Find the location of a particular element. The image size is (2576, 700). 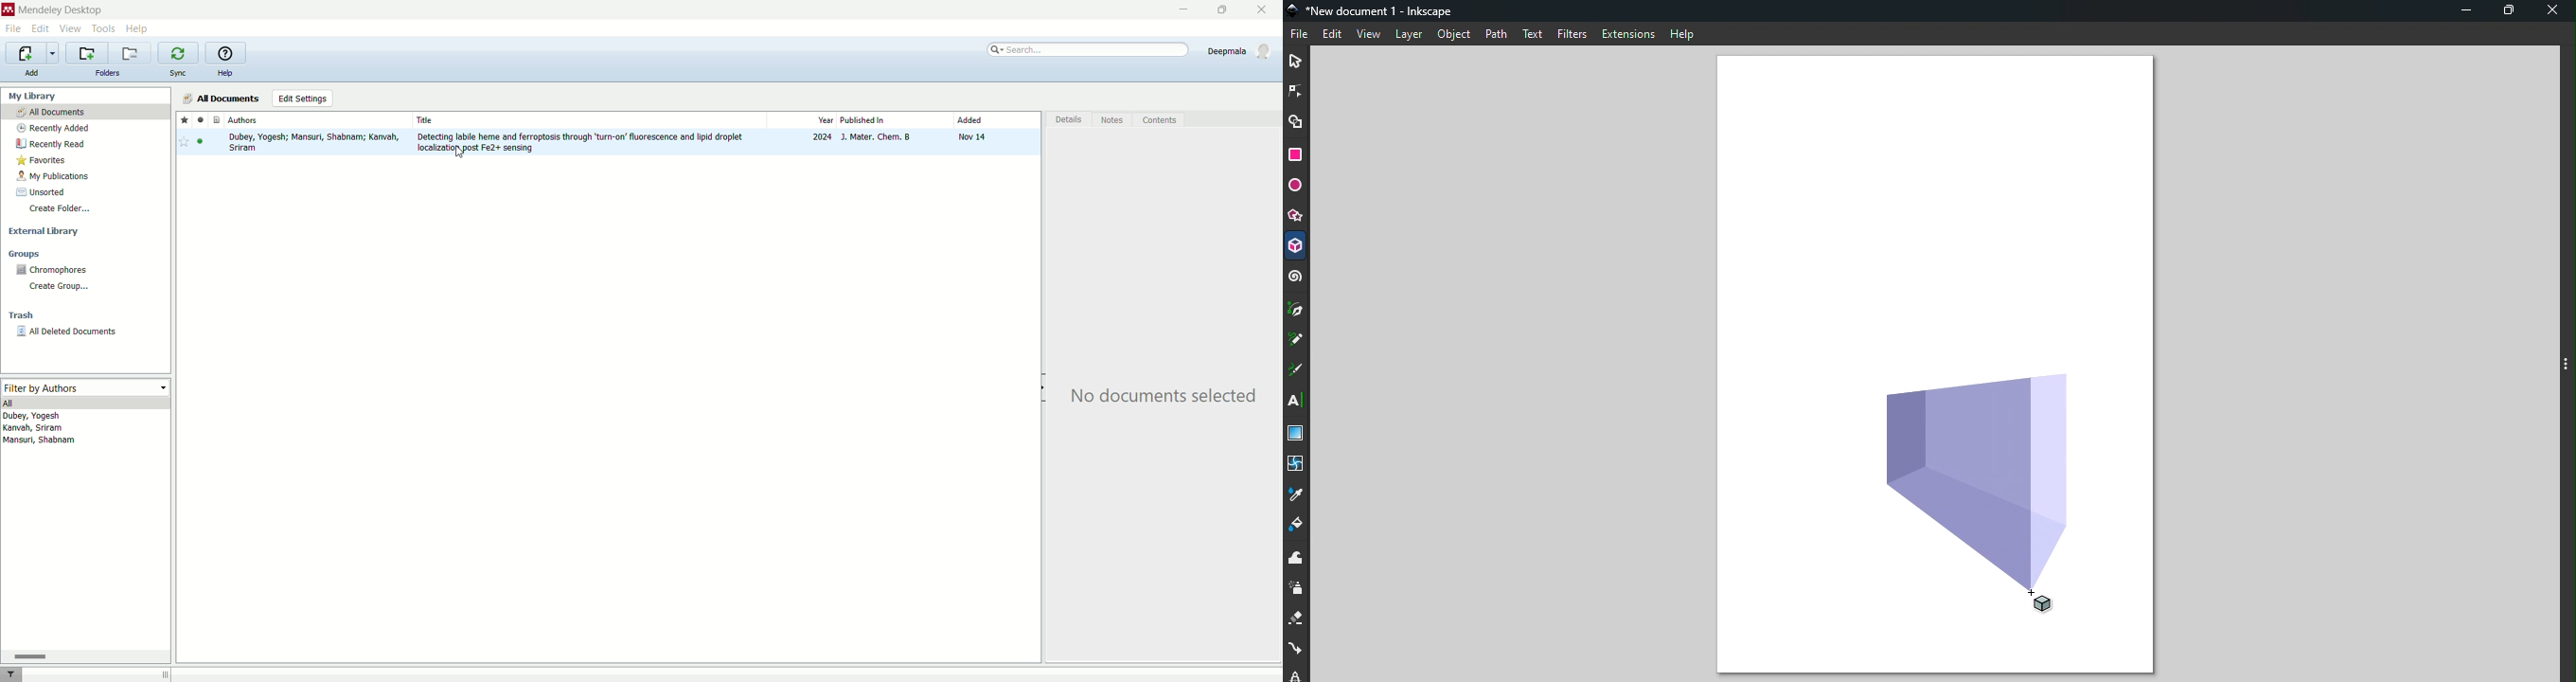

Help is located at coordinates (1683, 34).